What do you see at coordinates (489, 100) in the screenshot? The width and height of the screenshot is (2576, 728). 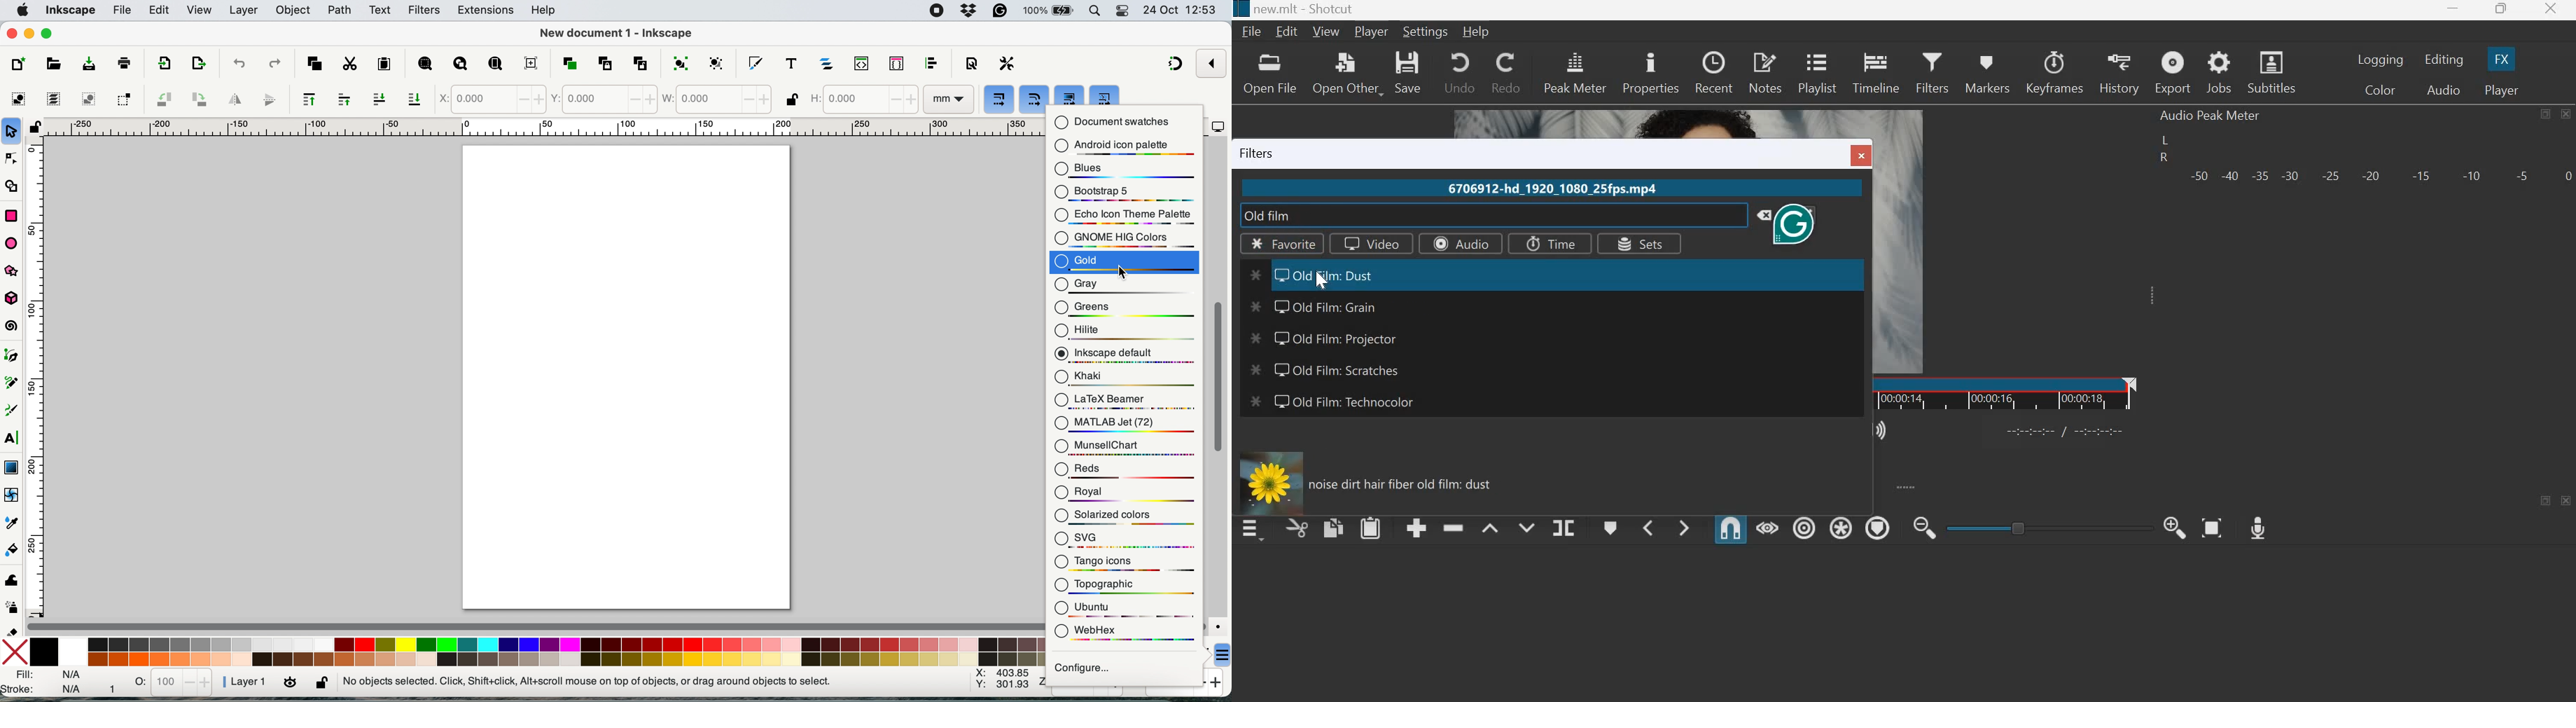 I see `x coordinate` at bounding box center [489, 100].